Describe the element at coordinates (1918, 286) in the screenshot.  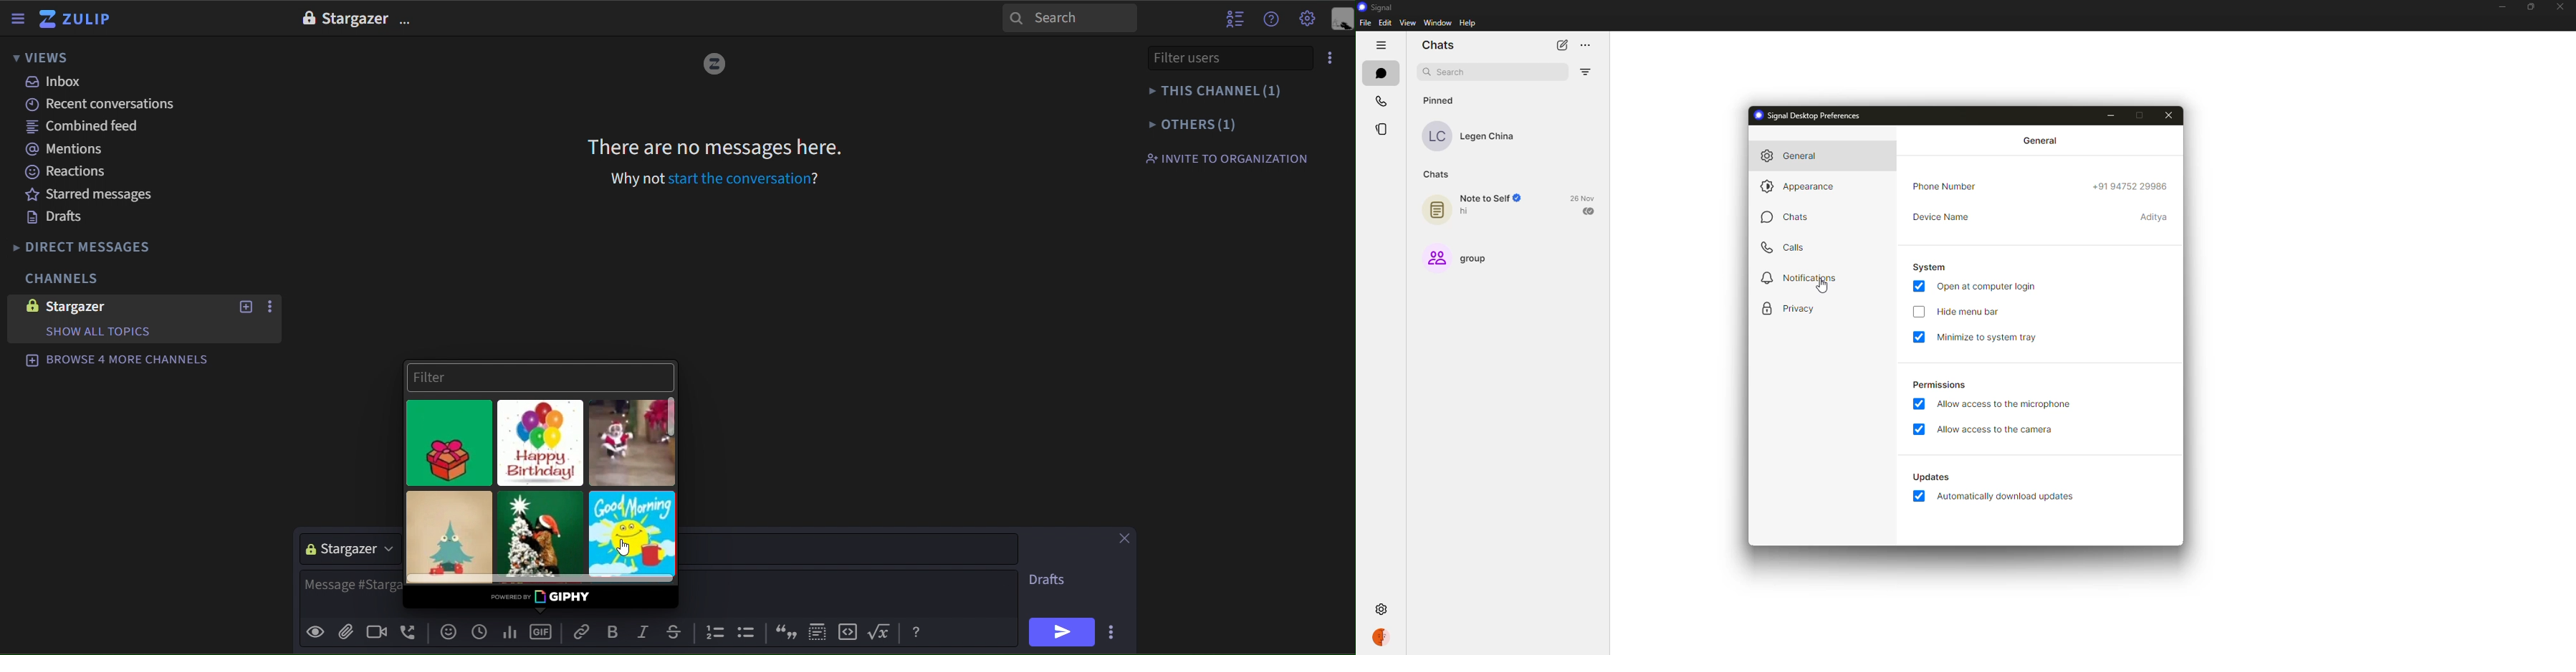
I see `enabled` at that location.